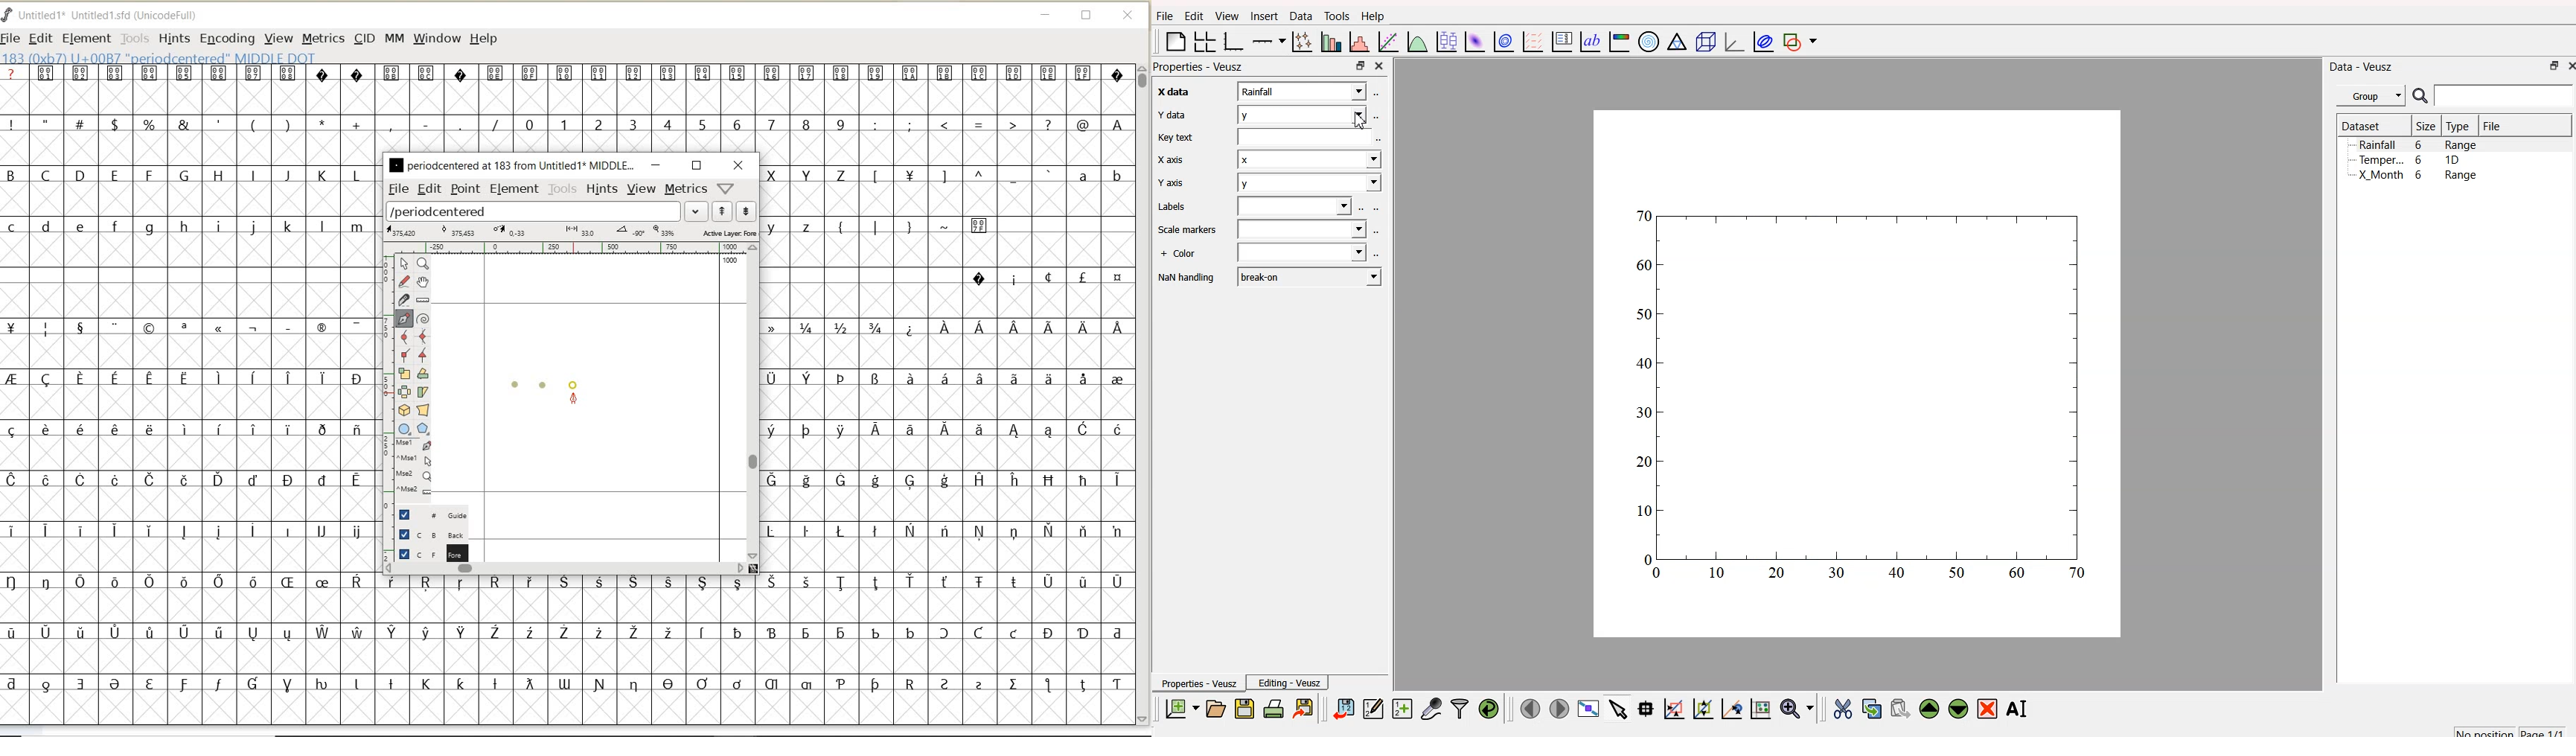  Describe the element at coordinates (512, 164) in the screenshot. I see `glyph name` at that location.